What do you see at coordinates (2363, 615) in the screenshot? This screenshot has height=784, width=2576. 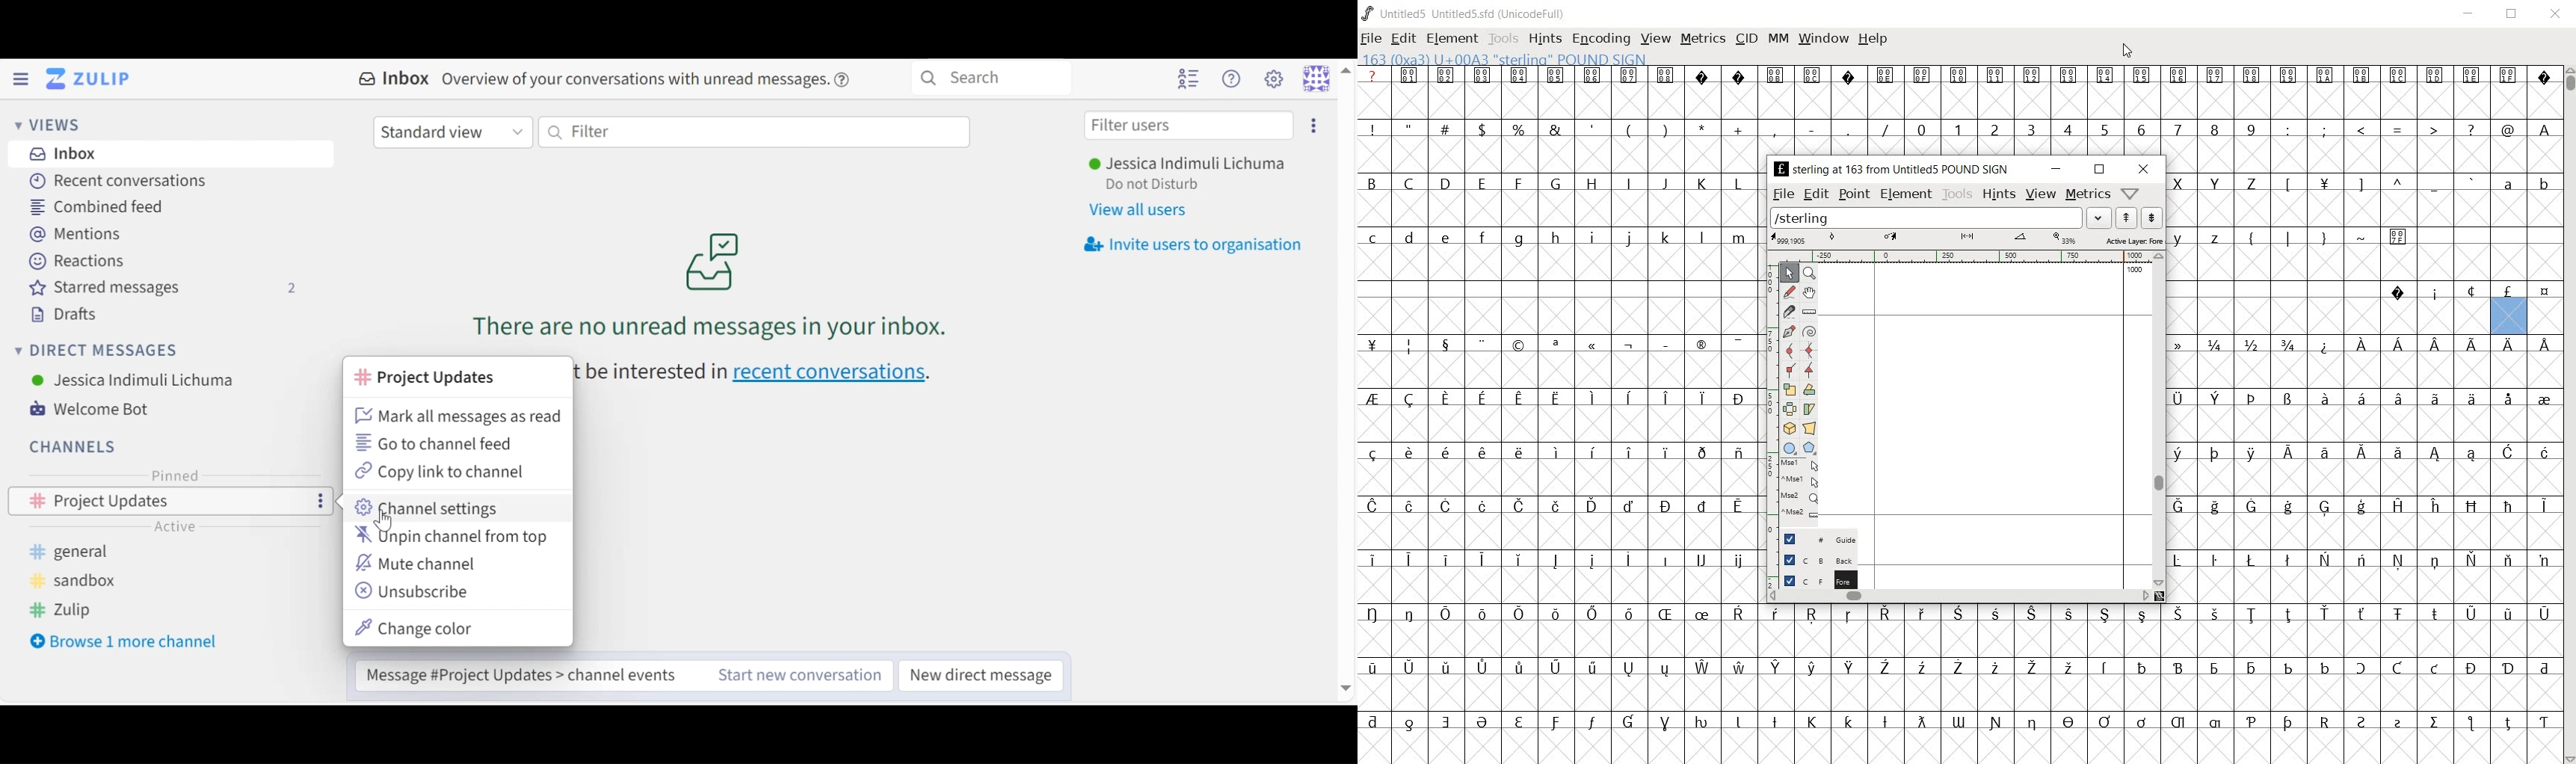 I see `Symbol` at bounding box center [2363, 615].